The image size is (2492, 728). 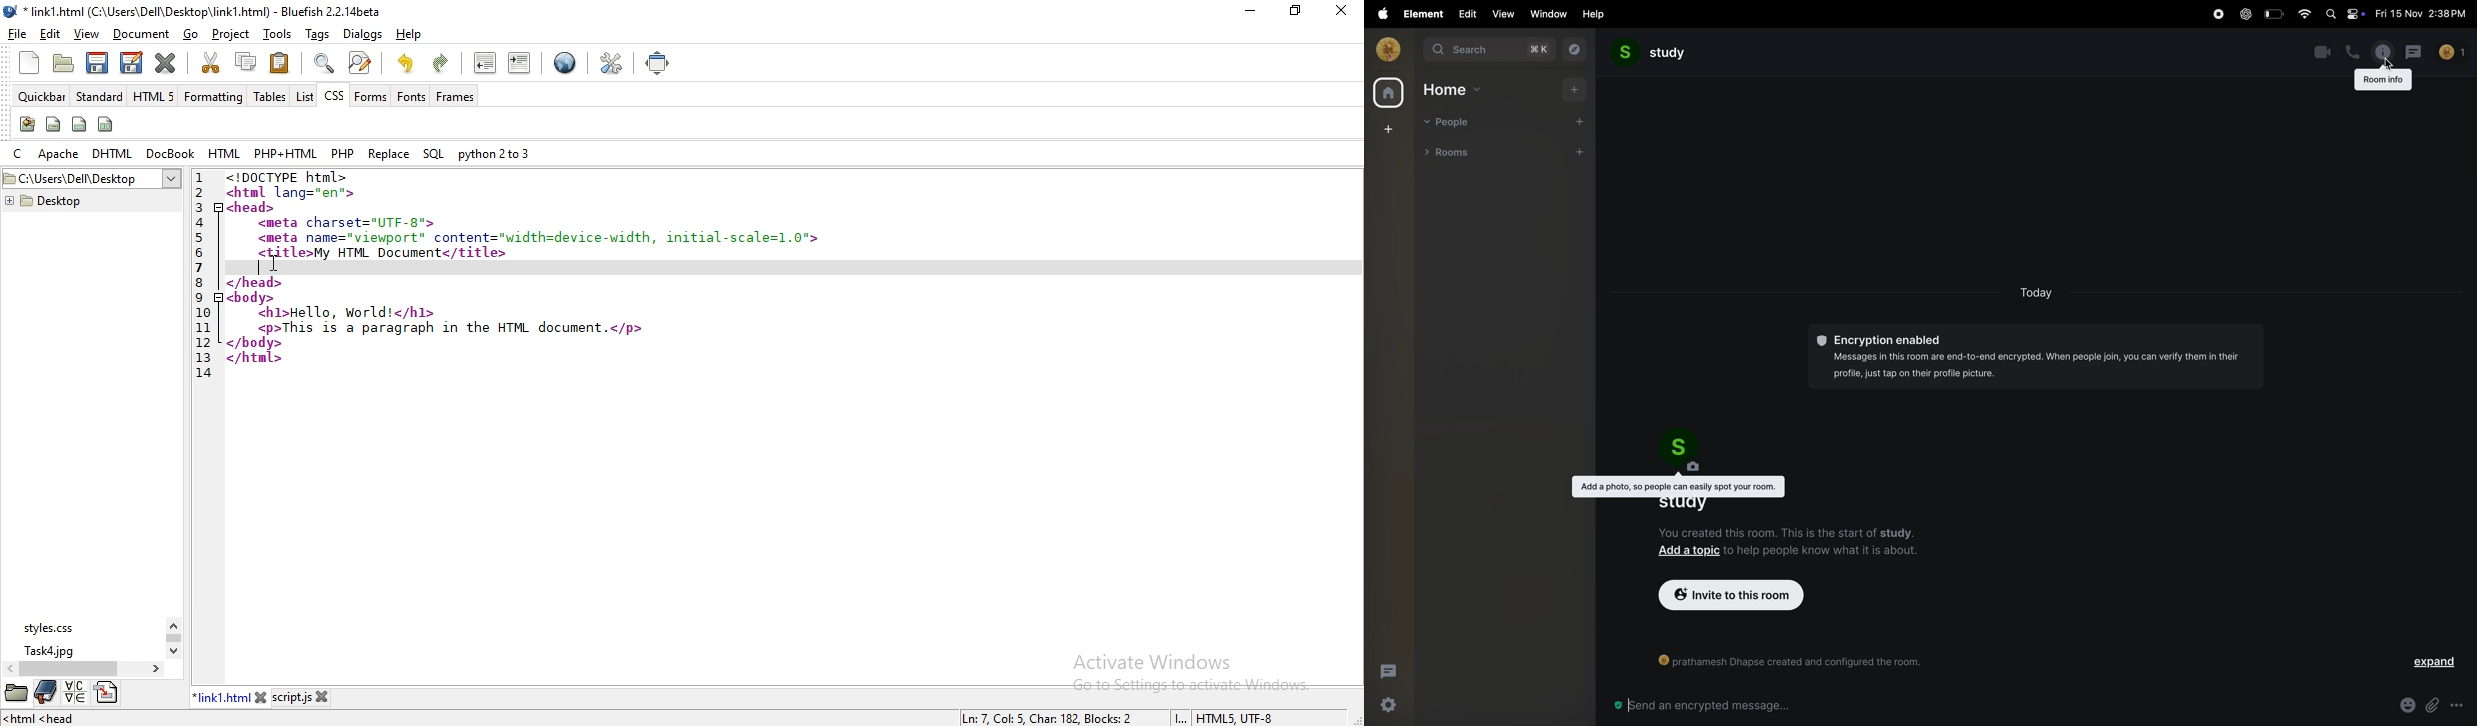 What do you see at coordinates (361, 34) in the screenshot?
I see `dialog` at bounding box center [361, 34].